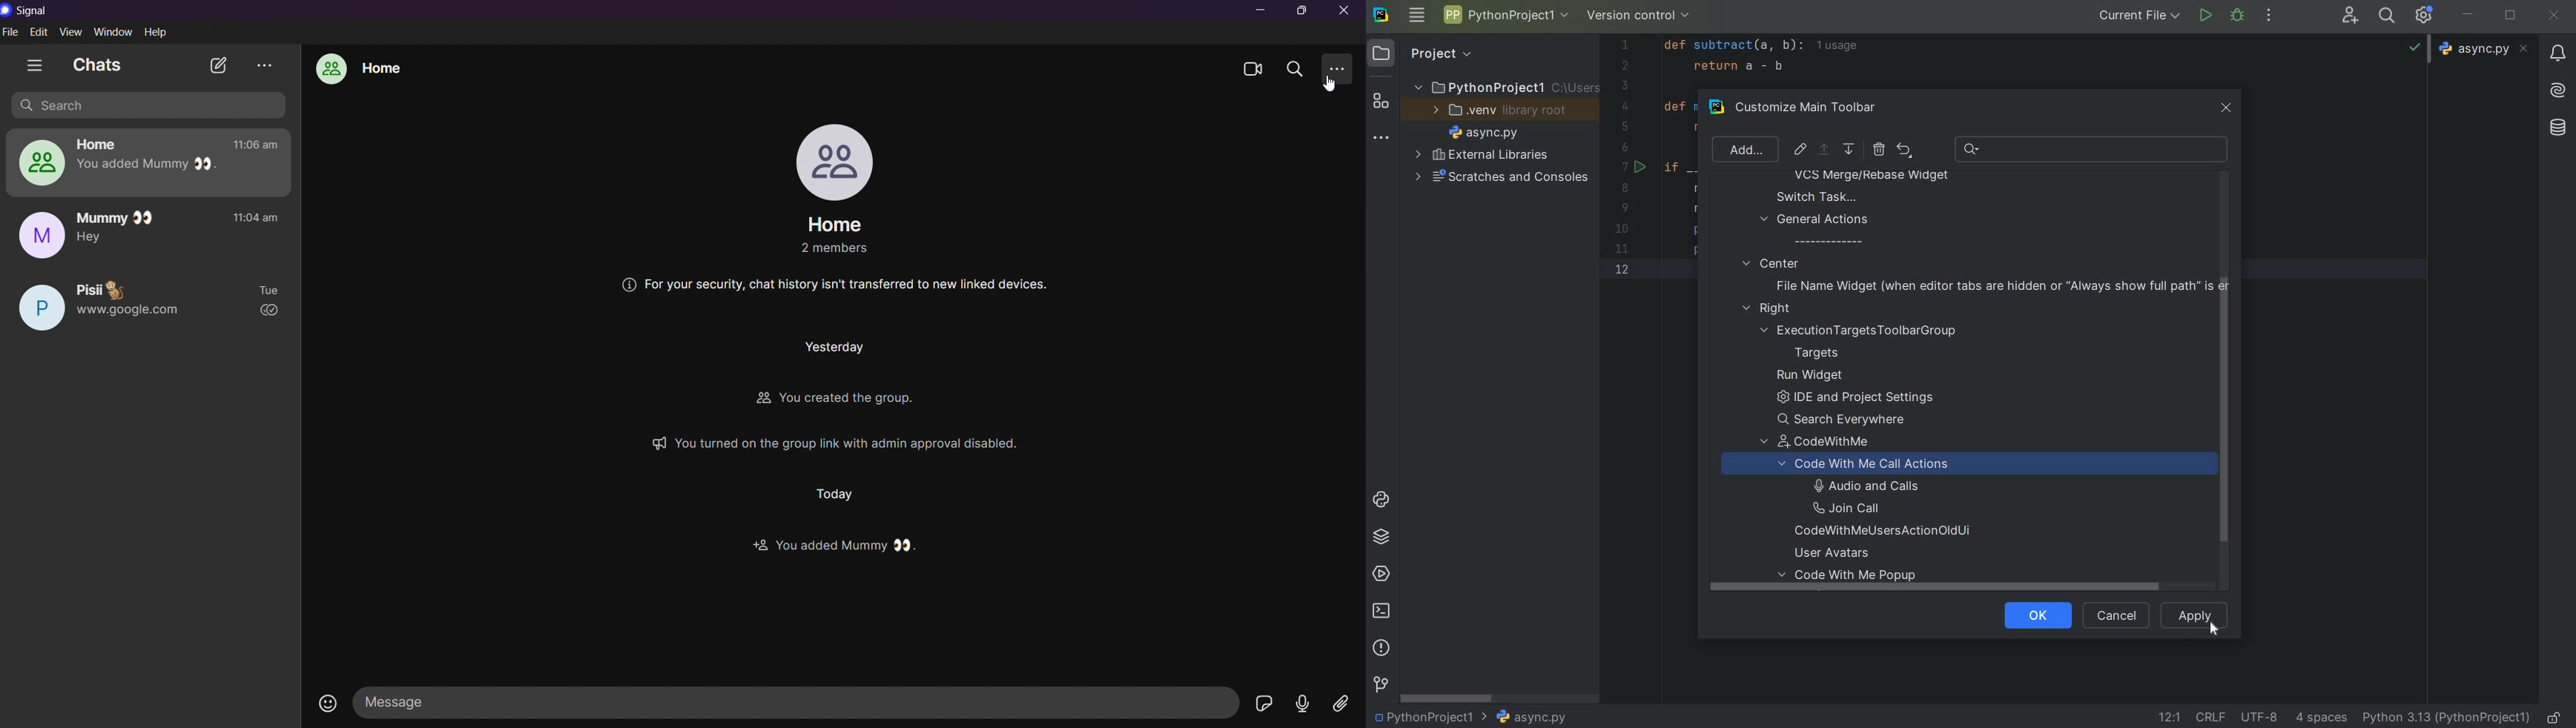 The width and height of the screenshot is (2576, 728). What do you see at coordinates (2167, 717) in the screenshot?
I see `GO TO LINE` at bounding box center [2167, 717].